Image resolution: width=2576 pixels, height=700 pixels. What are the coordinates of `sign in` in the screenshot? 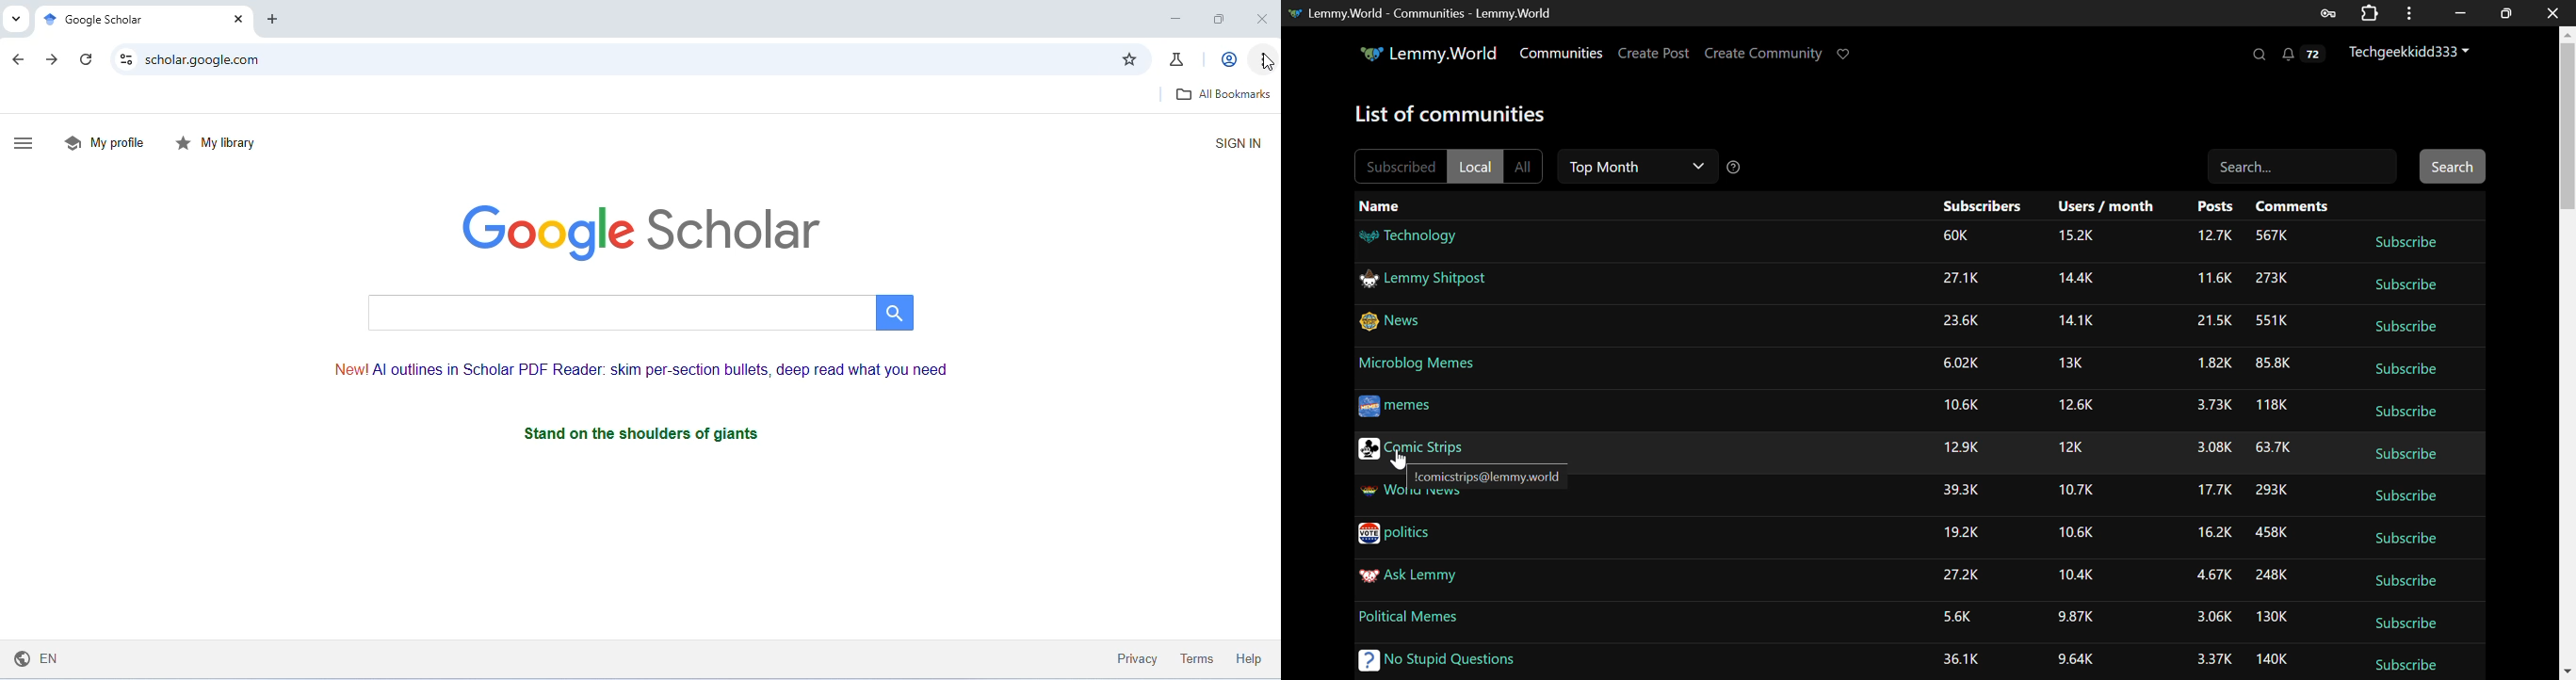 It's located at (1235, 143).